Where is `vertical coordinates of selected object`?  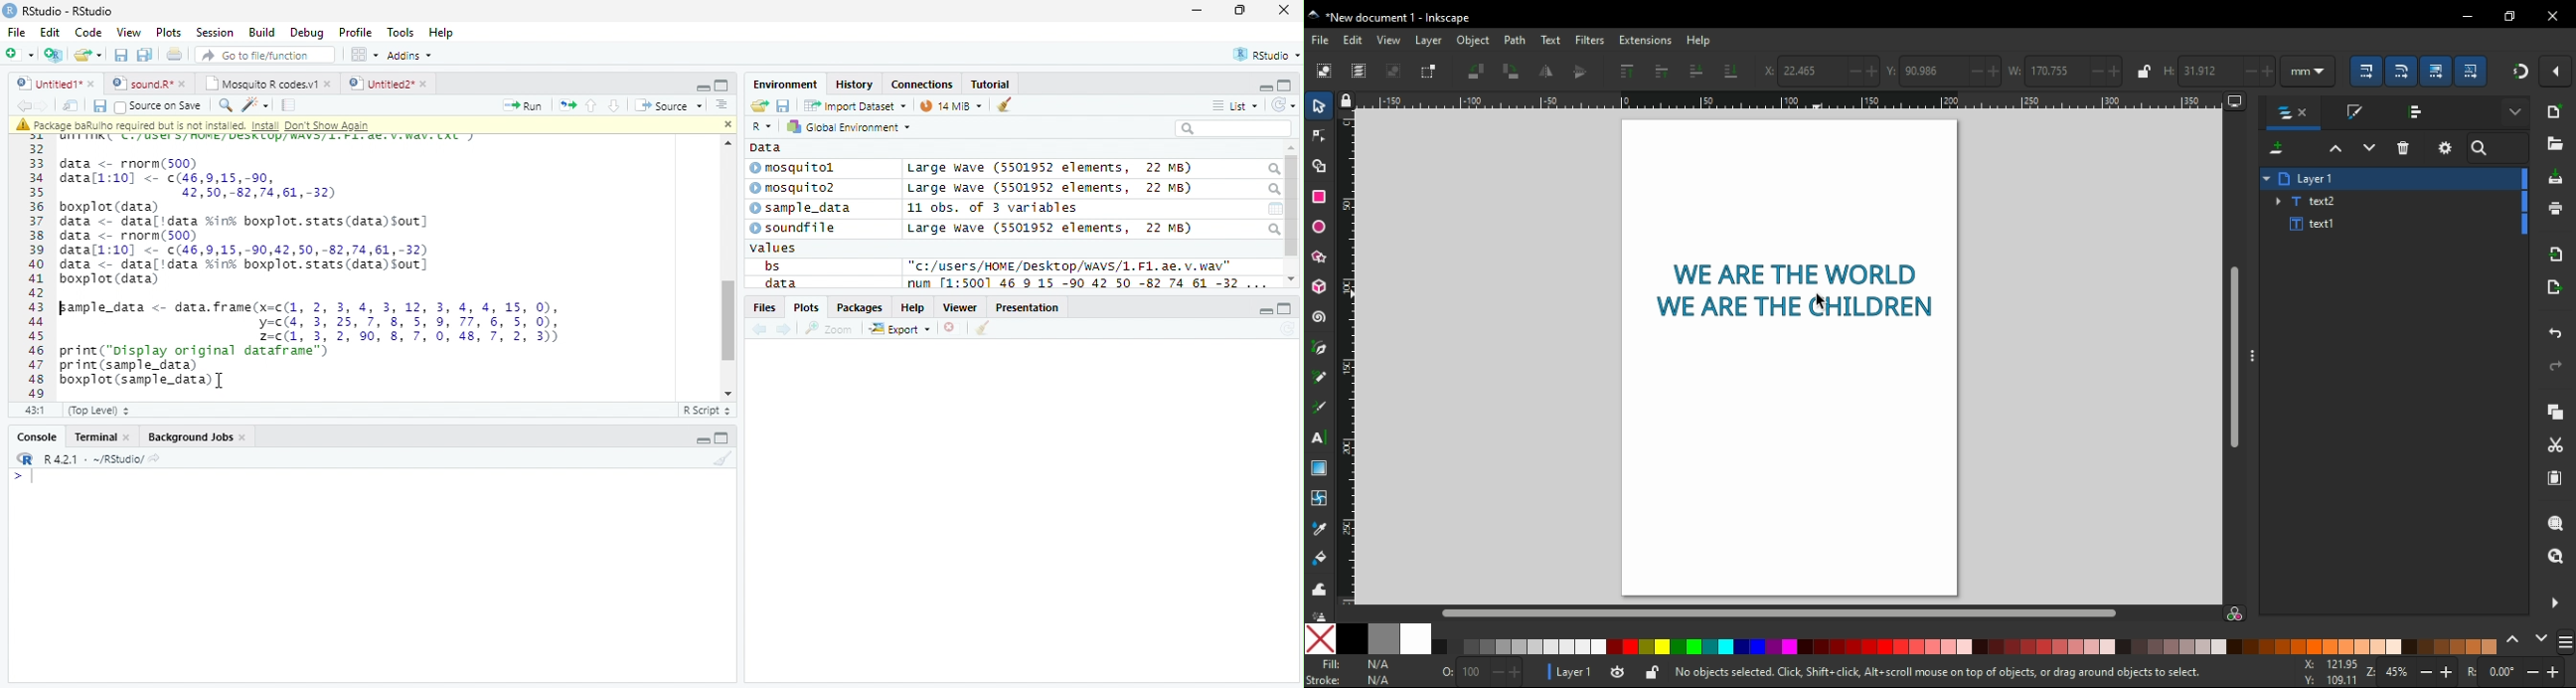 vertical coordinates of selected object is located at coordinates (1944, 69).